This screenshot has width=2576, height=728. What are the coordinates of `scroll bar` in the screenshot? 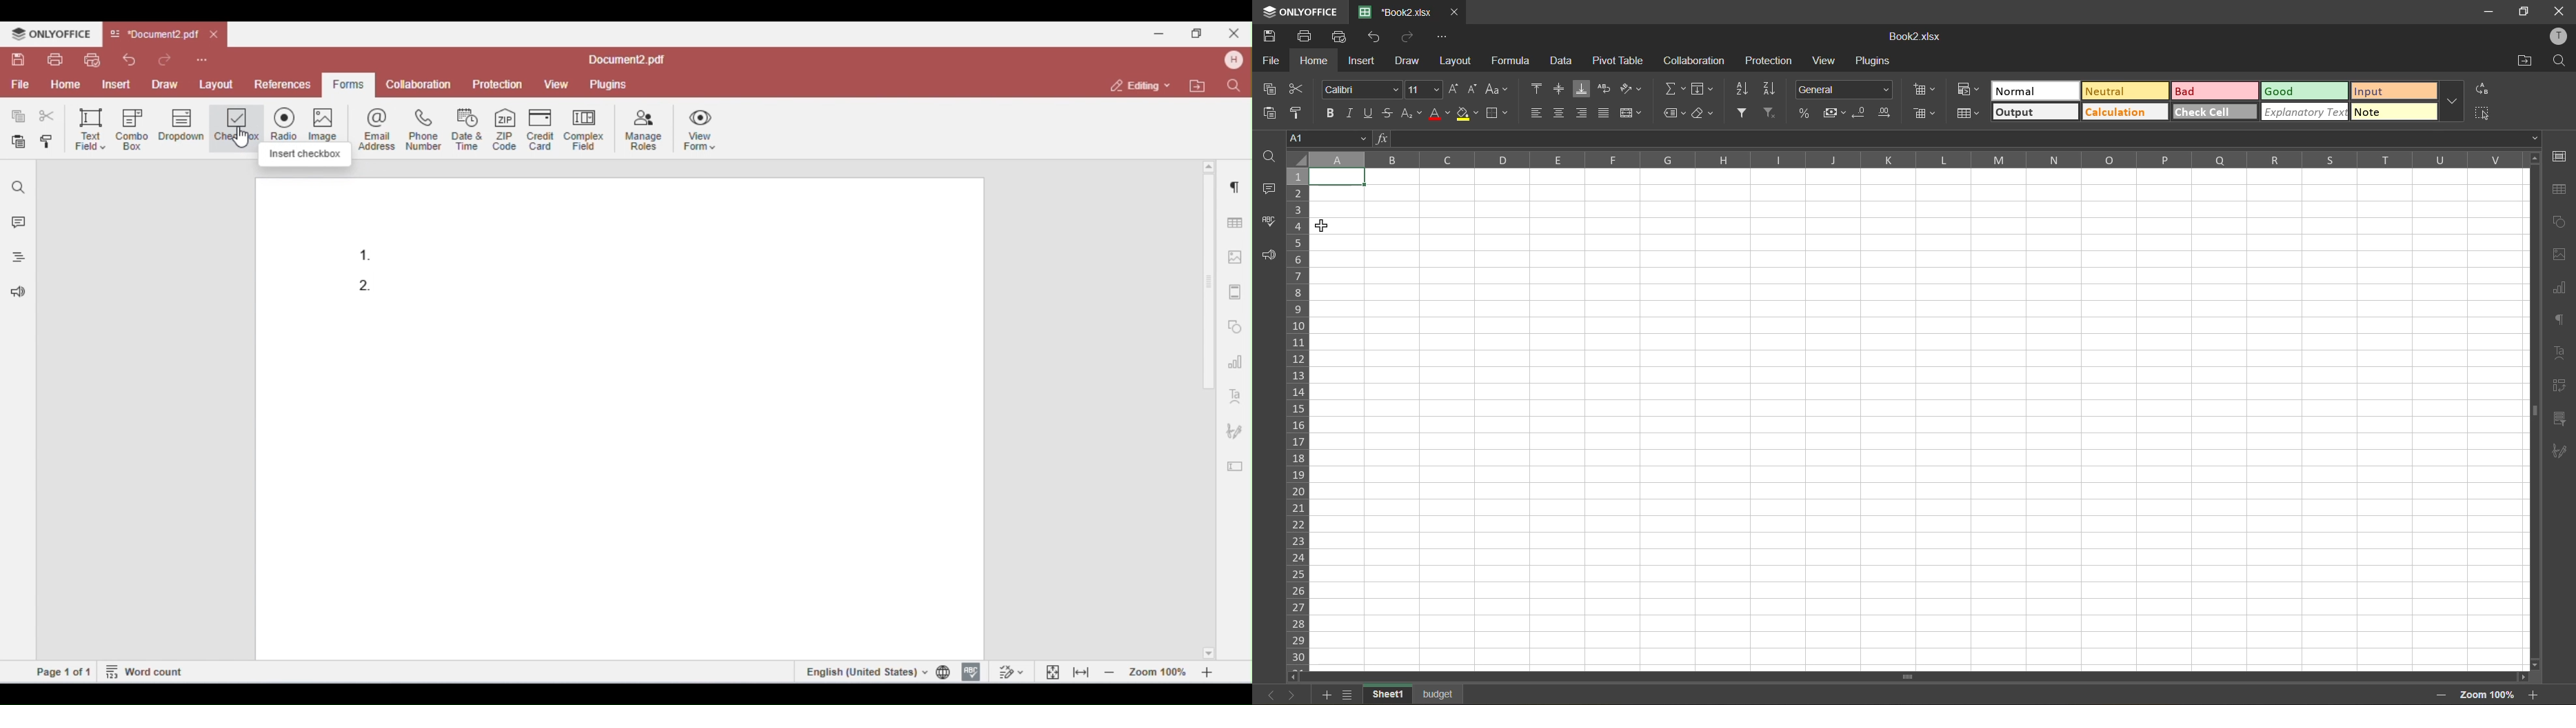 It's located at (1851, 678).